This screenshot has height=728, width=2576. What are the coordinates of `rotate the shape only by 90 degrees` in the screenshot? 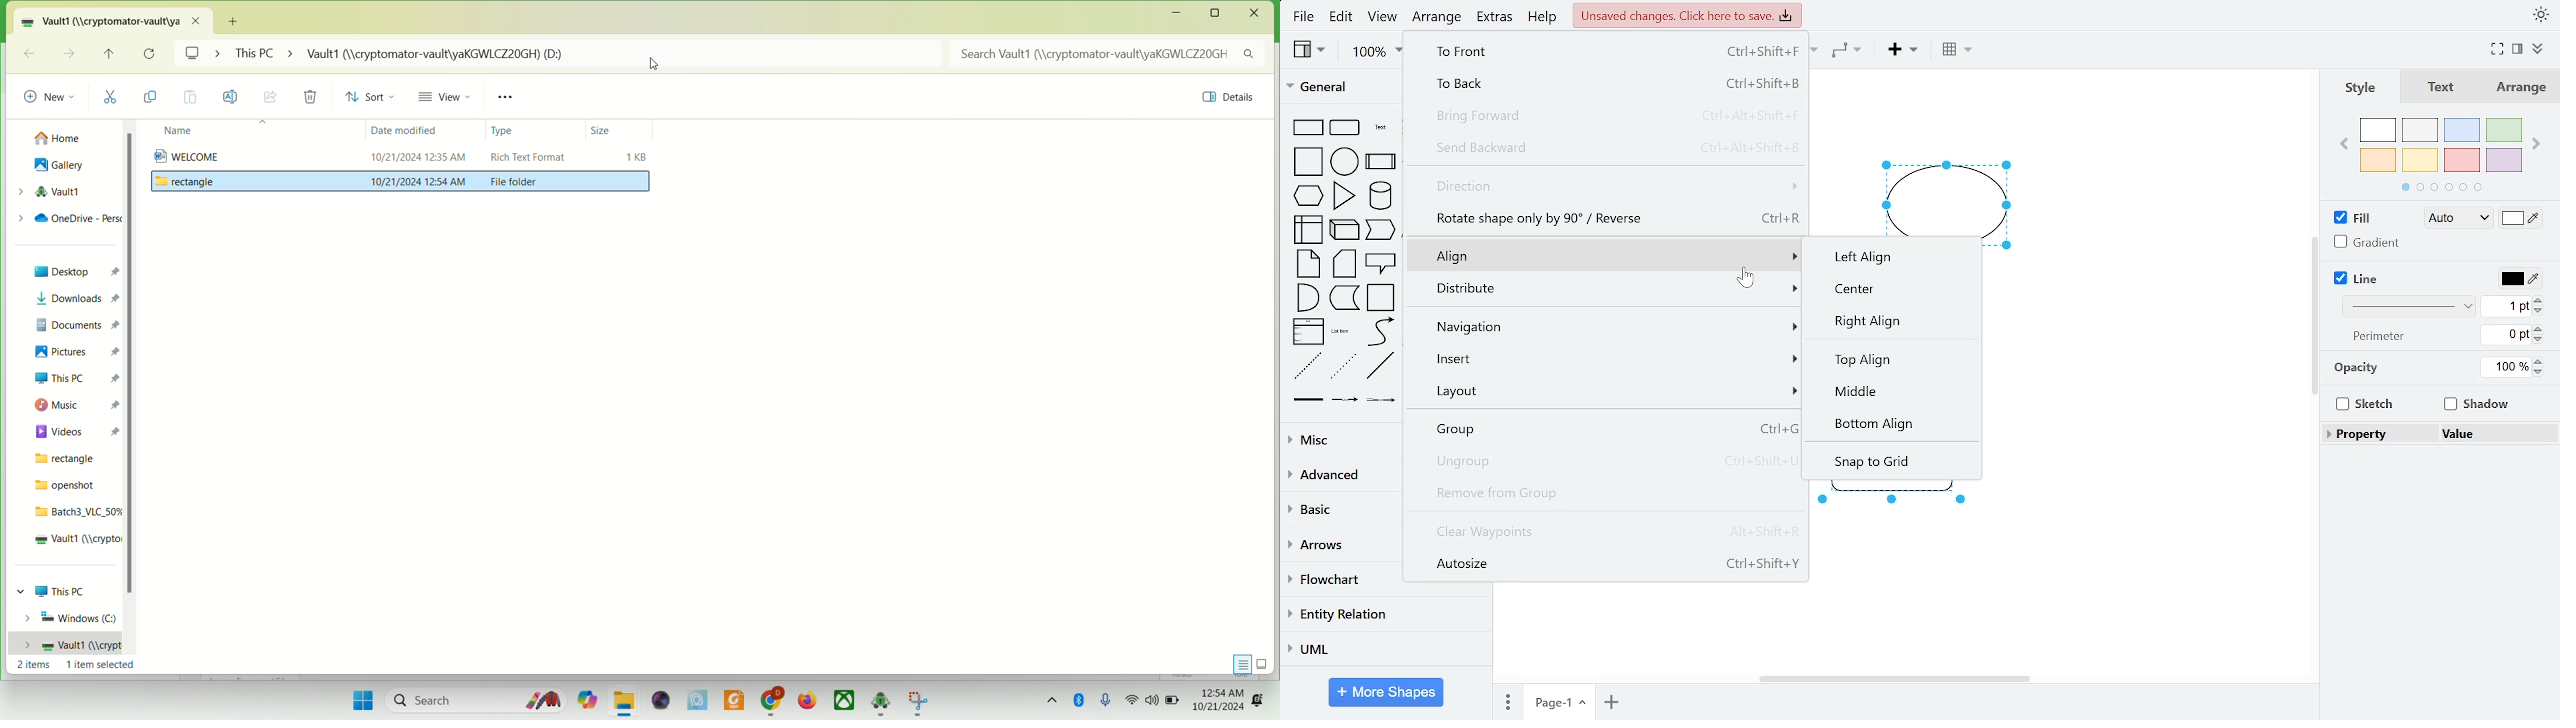 It's located at (1610, 218).